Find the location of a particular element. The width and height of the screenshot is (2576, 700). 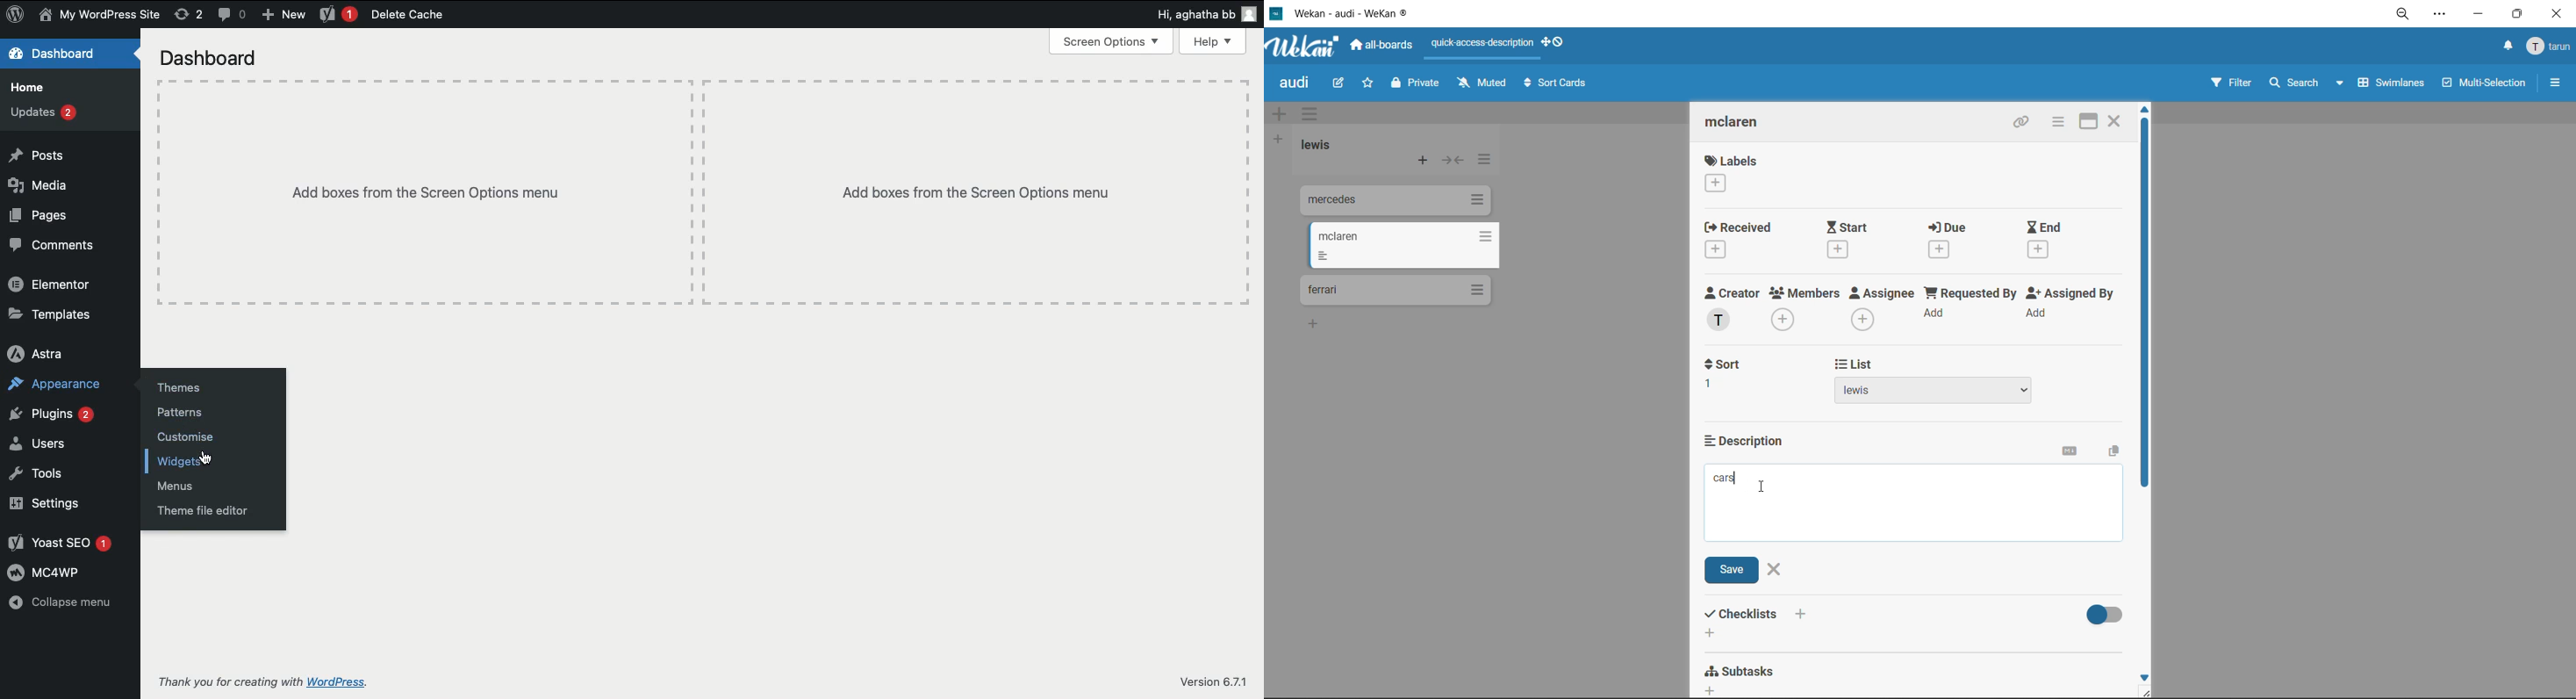

description is located at coordinates (1751, 440).